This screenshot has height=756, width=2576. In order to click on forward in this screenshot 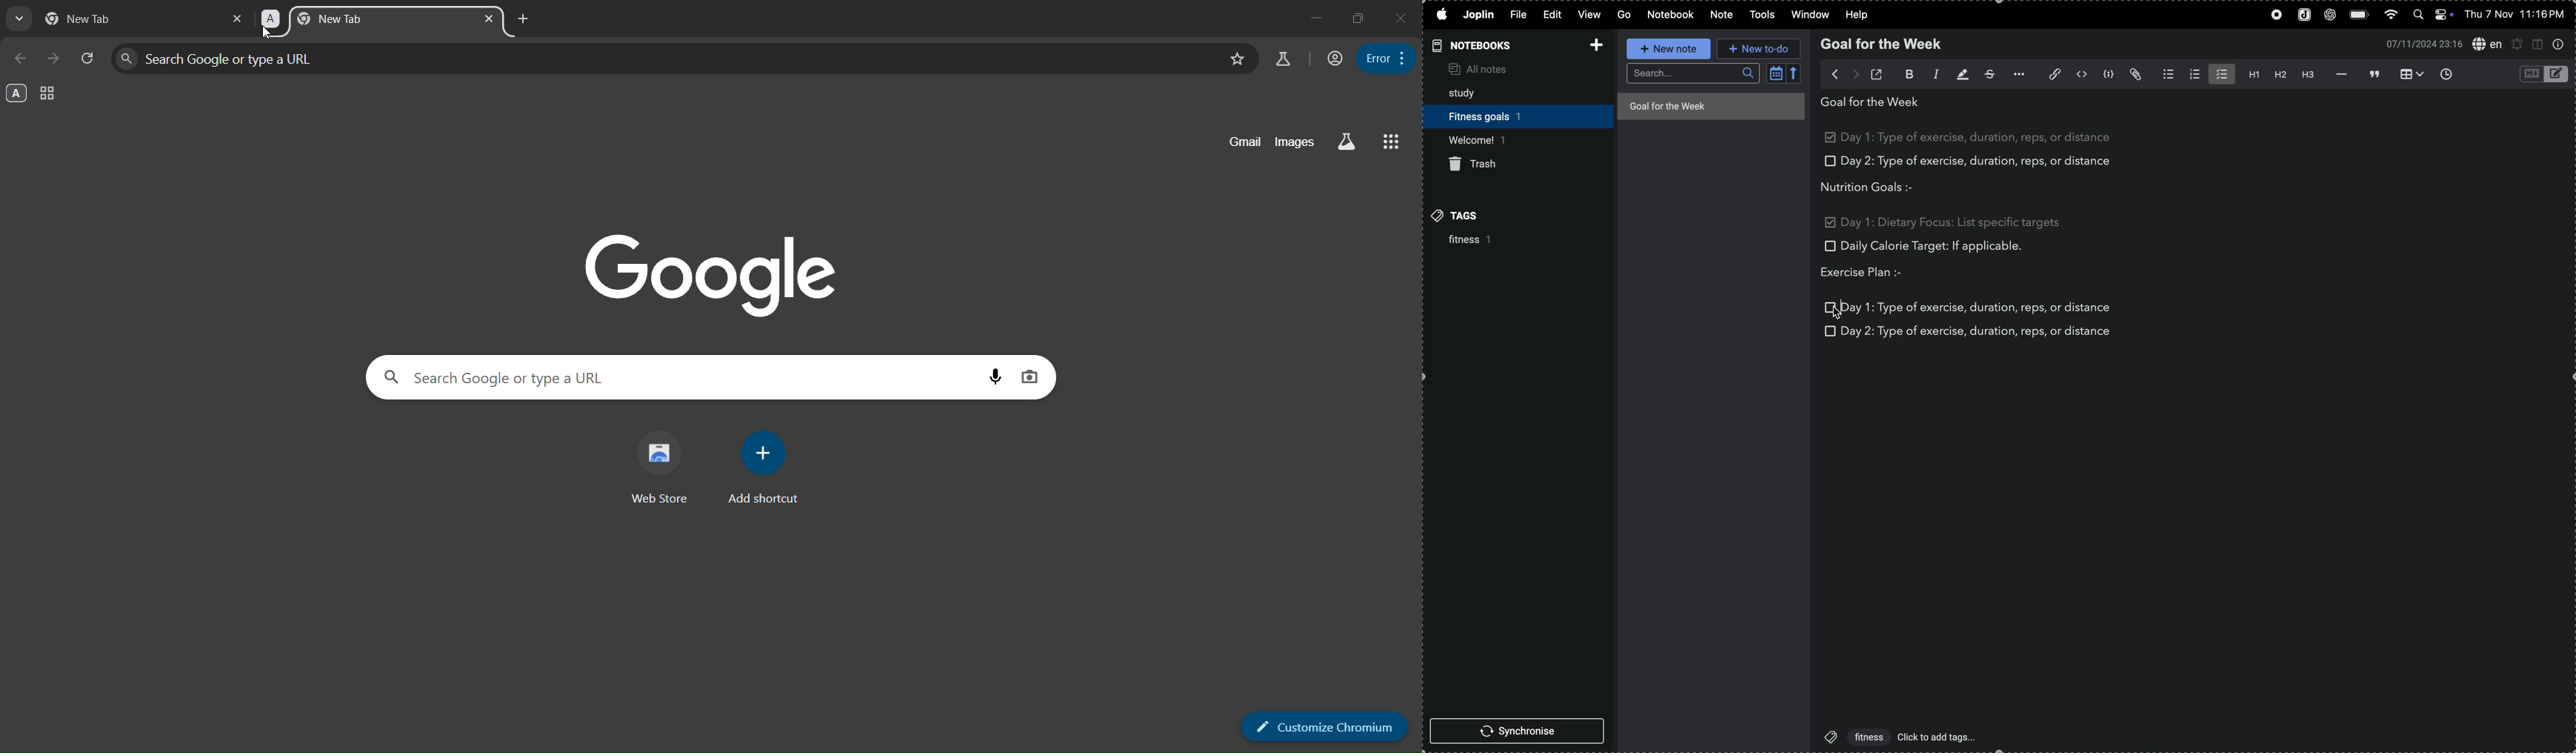, I will do `click(1855, 72)`.